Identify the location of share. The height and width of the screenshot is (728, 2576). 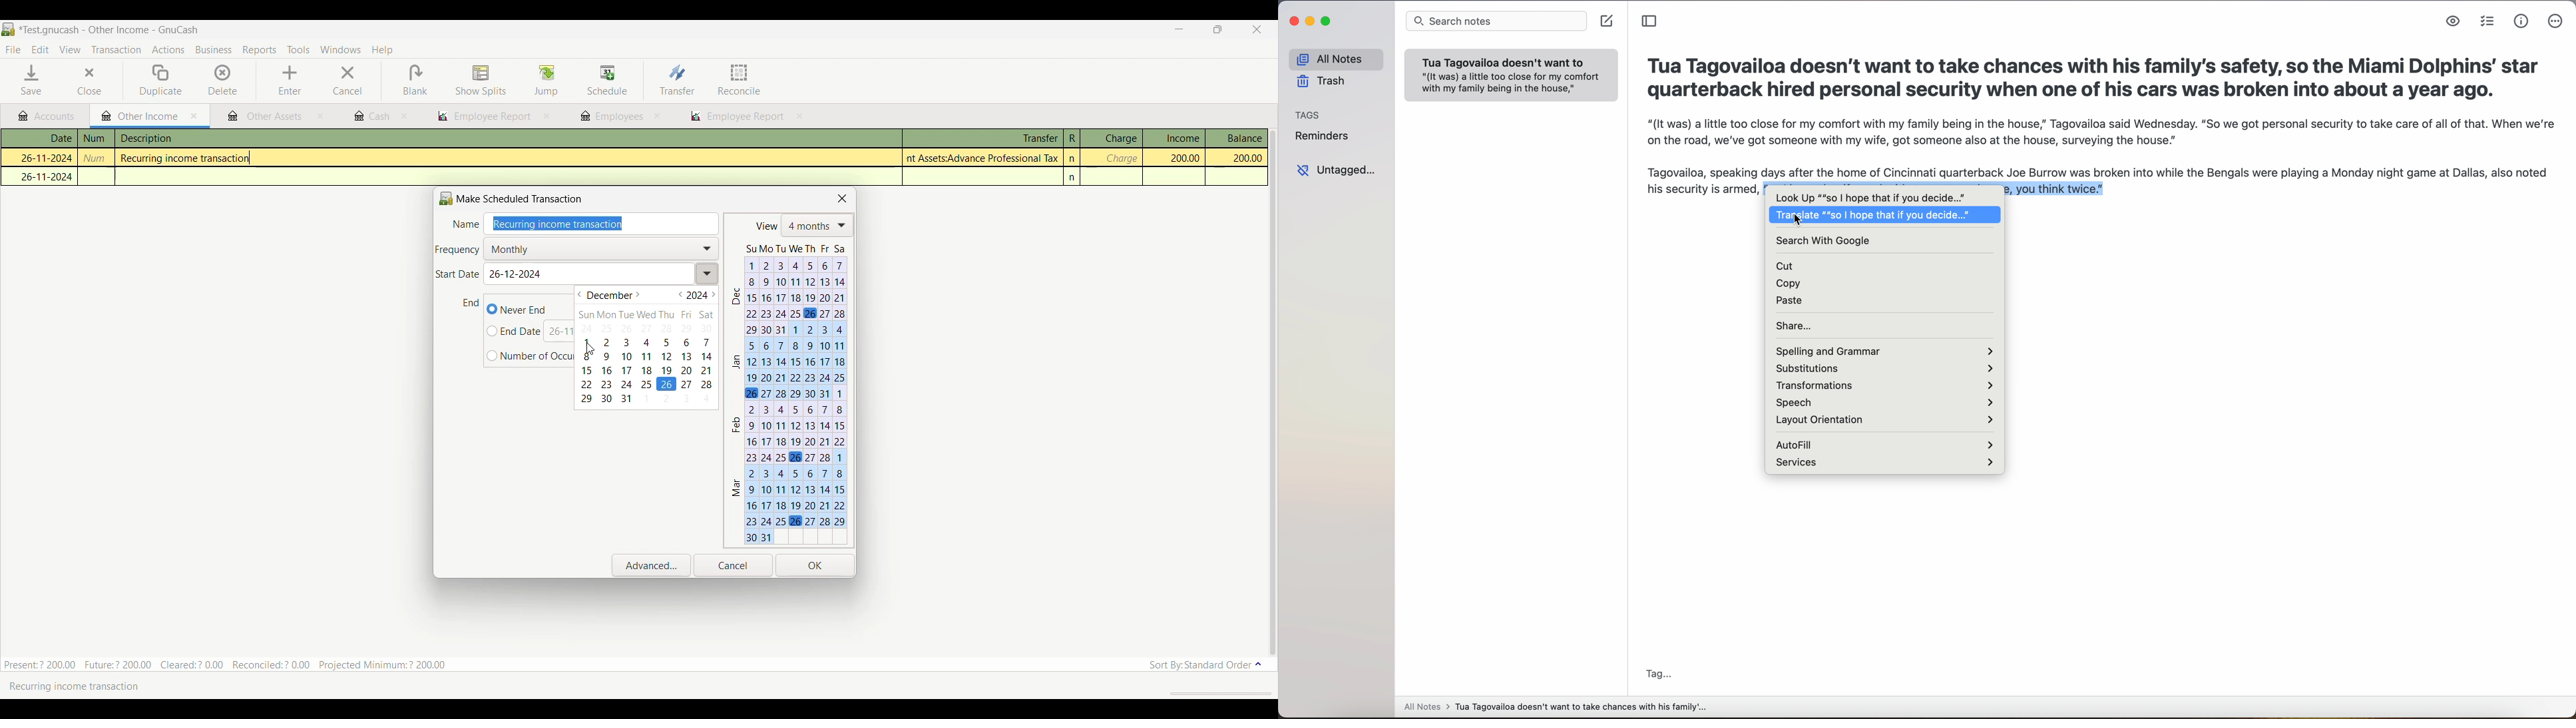
(1799, 326).